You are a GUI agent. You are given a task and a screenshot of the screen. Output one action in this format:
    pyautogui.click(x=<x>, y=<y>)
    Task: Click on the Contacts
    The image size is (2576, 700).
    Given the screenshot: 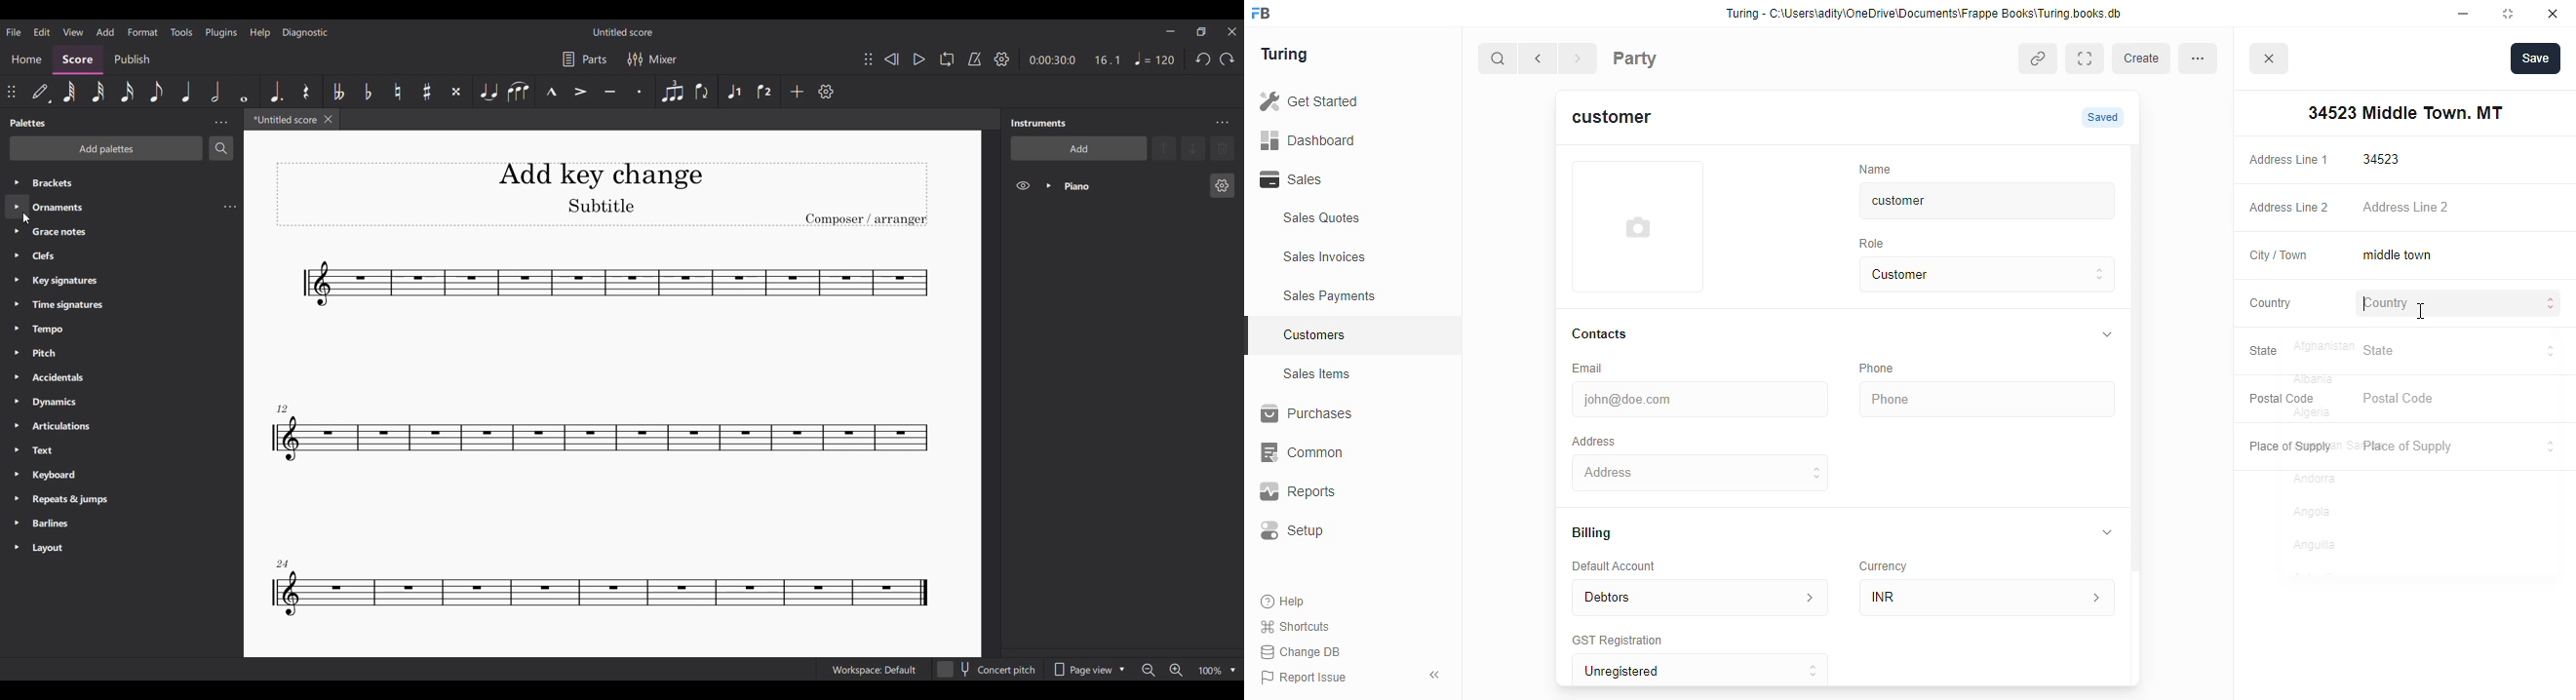 What is the action you would take?
    pyautogui.click(x=1619, y=334)
    